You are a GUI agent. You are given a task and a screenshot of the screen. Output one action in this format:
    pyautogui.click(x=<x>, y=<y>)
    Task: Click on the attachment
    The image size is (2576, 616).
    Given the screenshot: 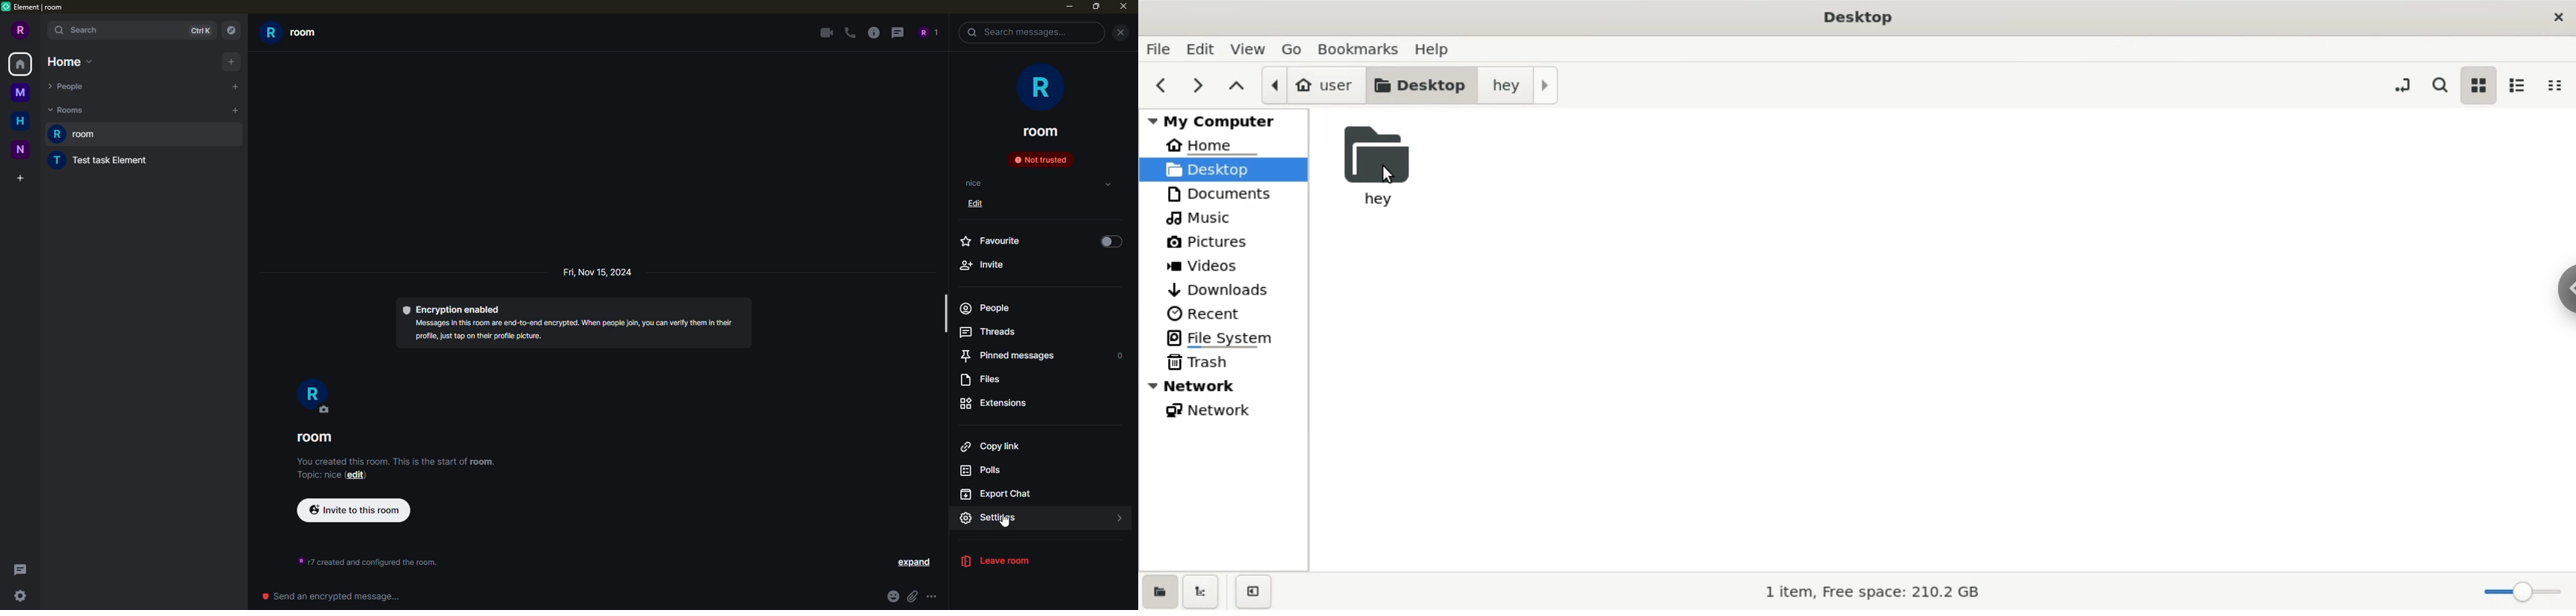 What is the action you would take?
    pyautogui.click(x=914, y=596)
    